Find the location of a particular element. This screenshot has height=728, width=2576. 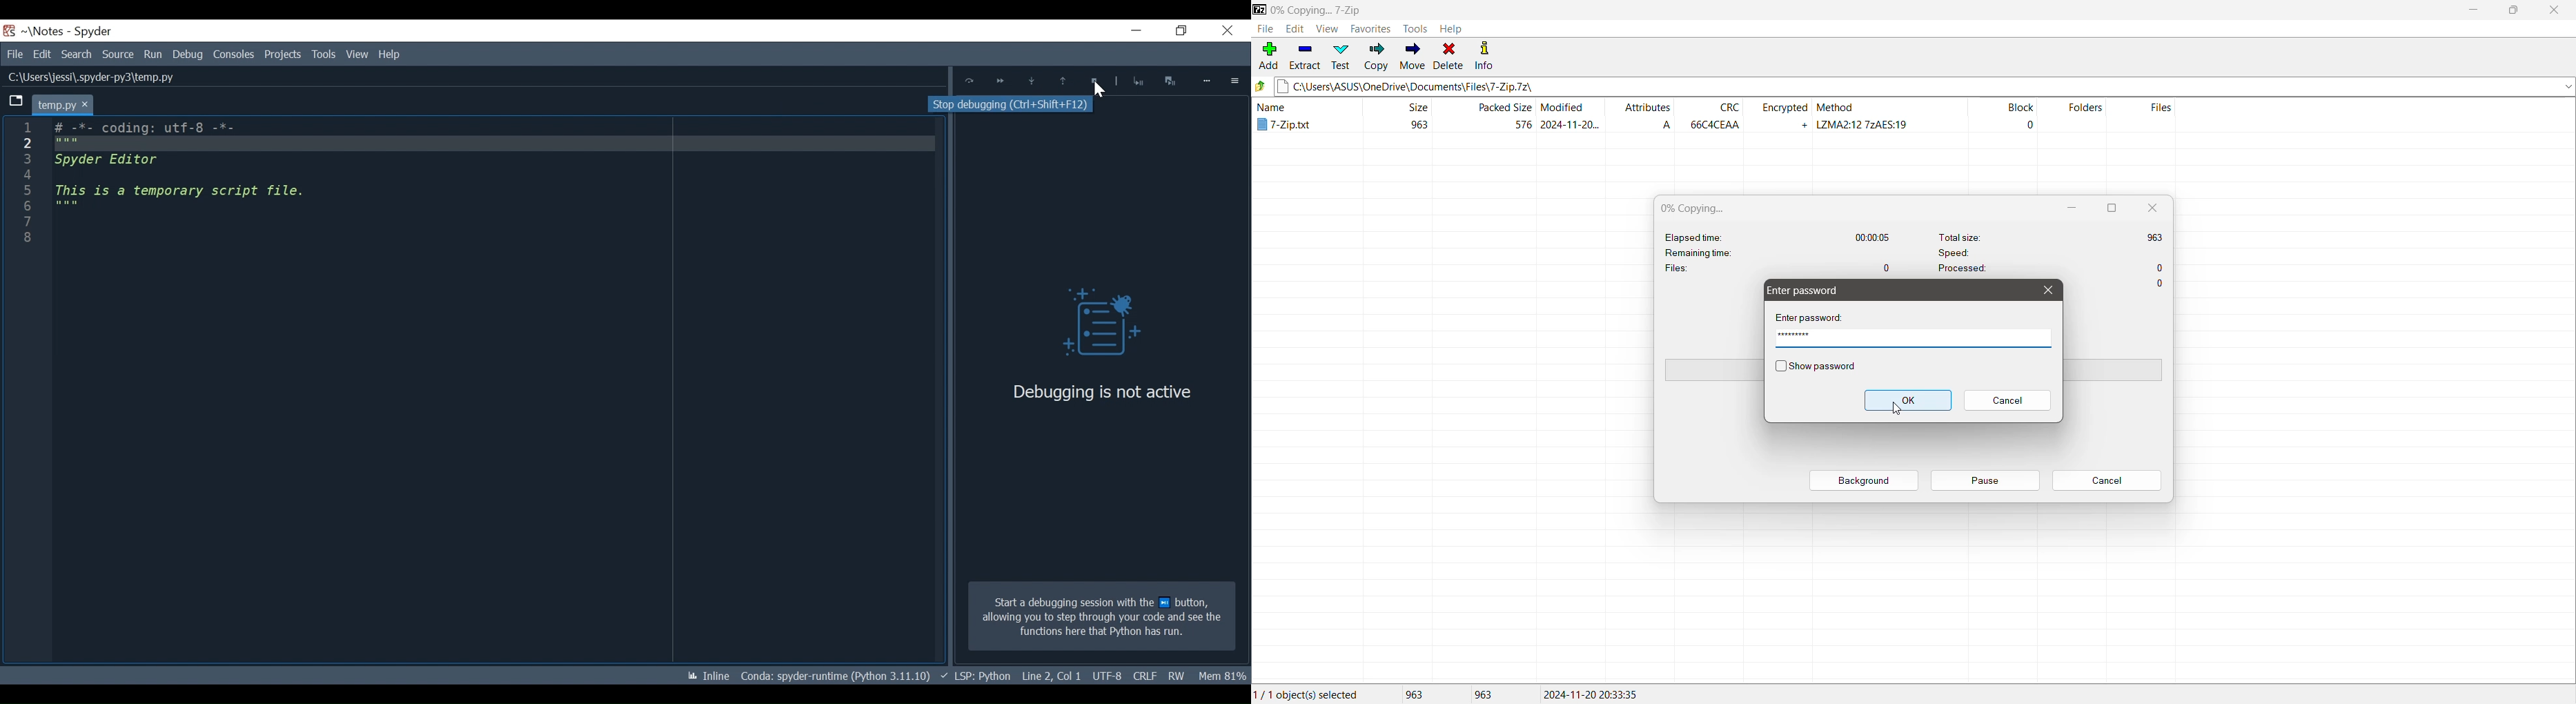

Add is located at coordinates (1268, 57).